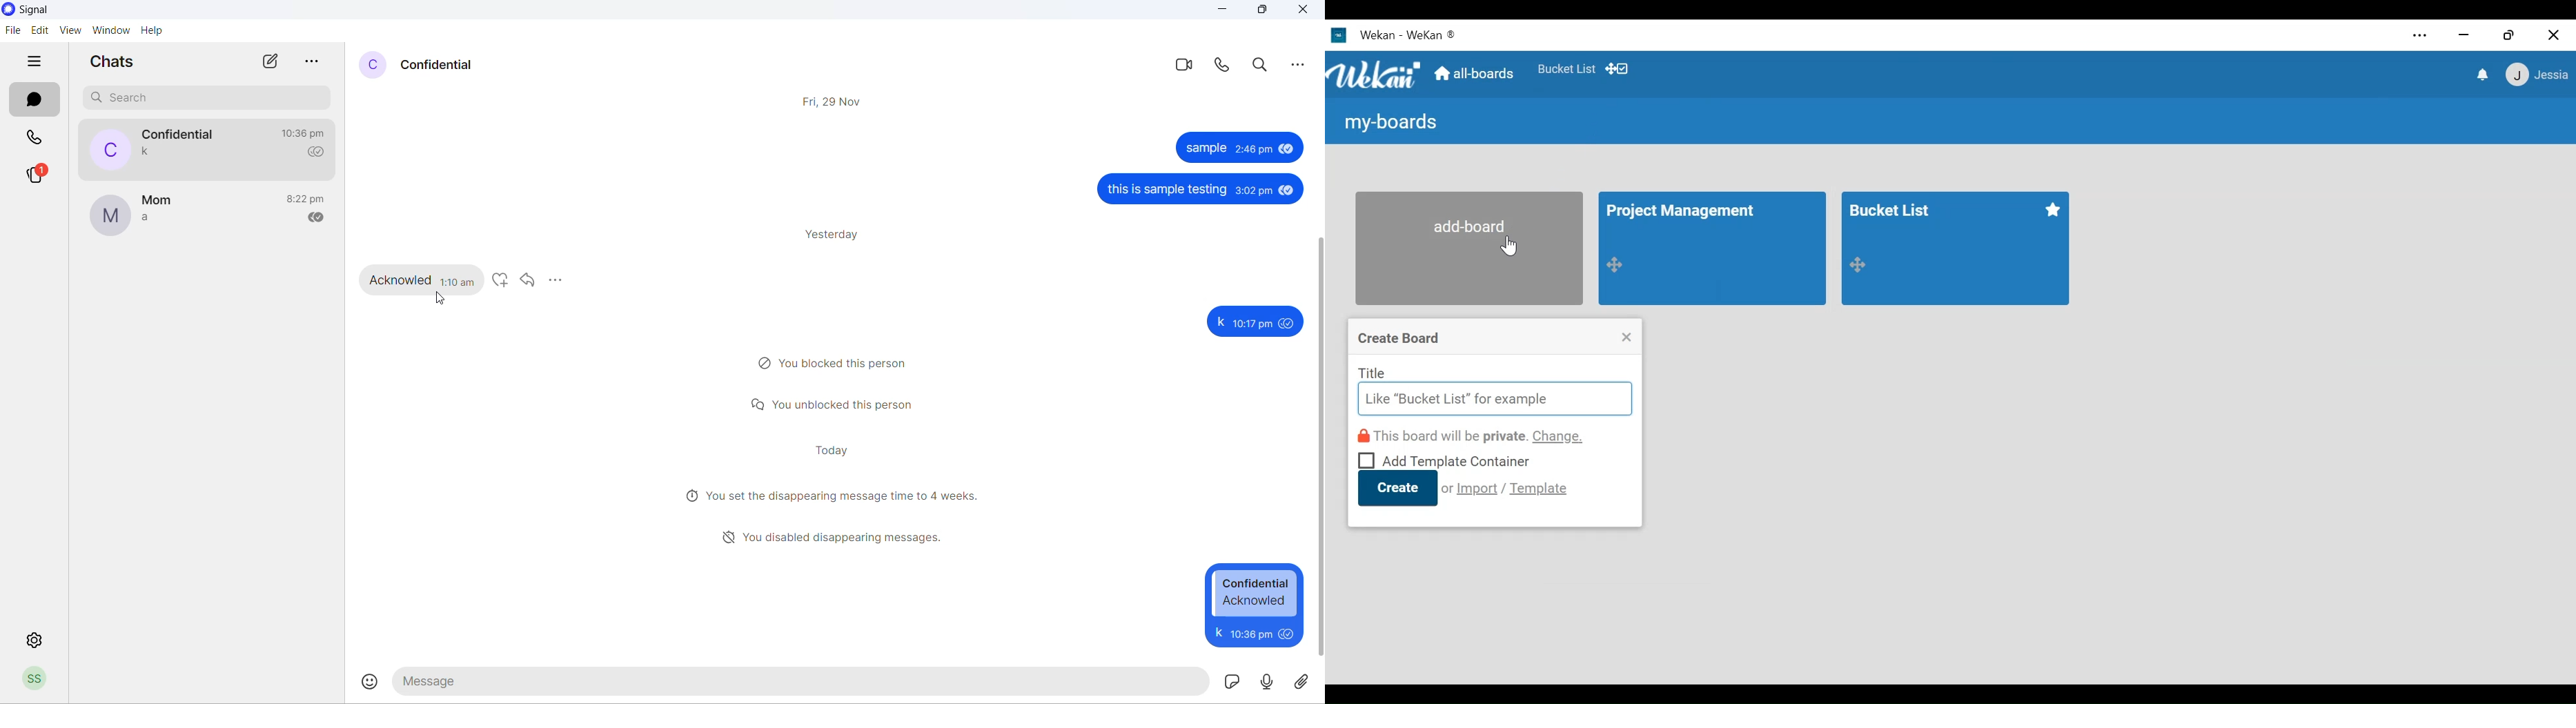  I want to click on k, so click(1218, 633).